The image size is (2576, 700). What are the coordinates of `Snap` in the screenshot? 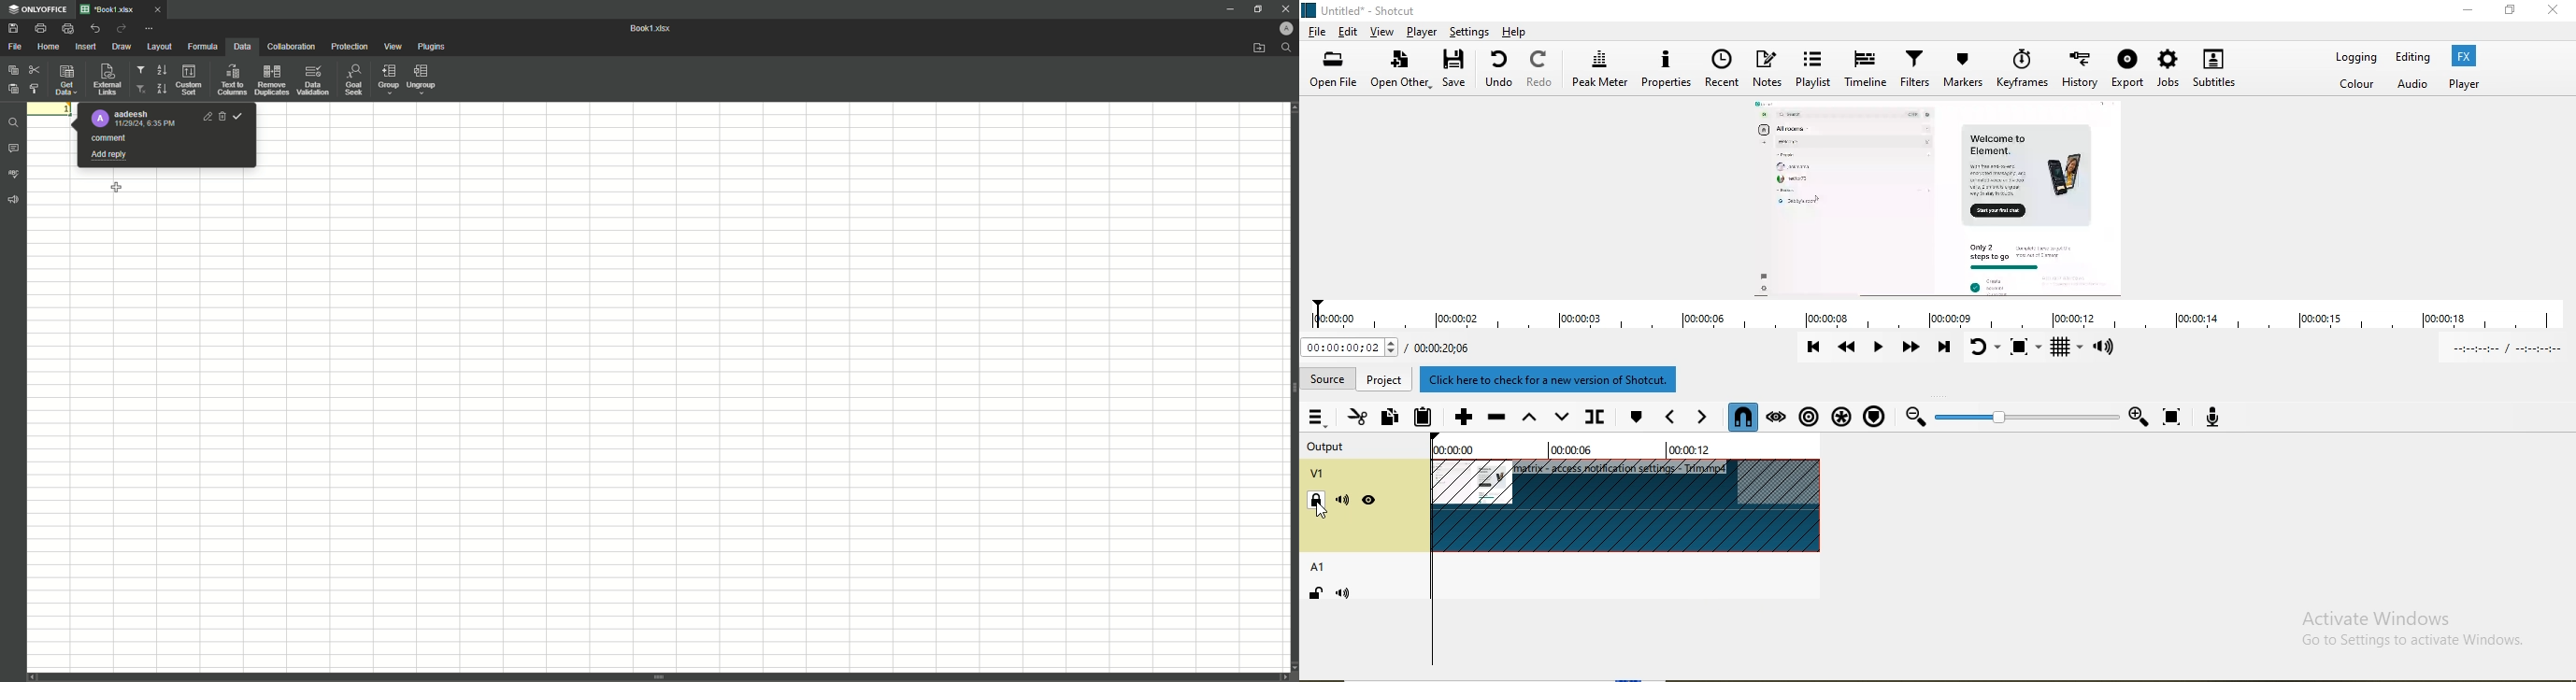 It's located at (1743, 417).